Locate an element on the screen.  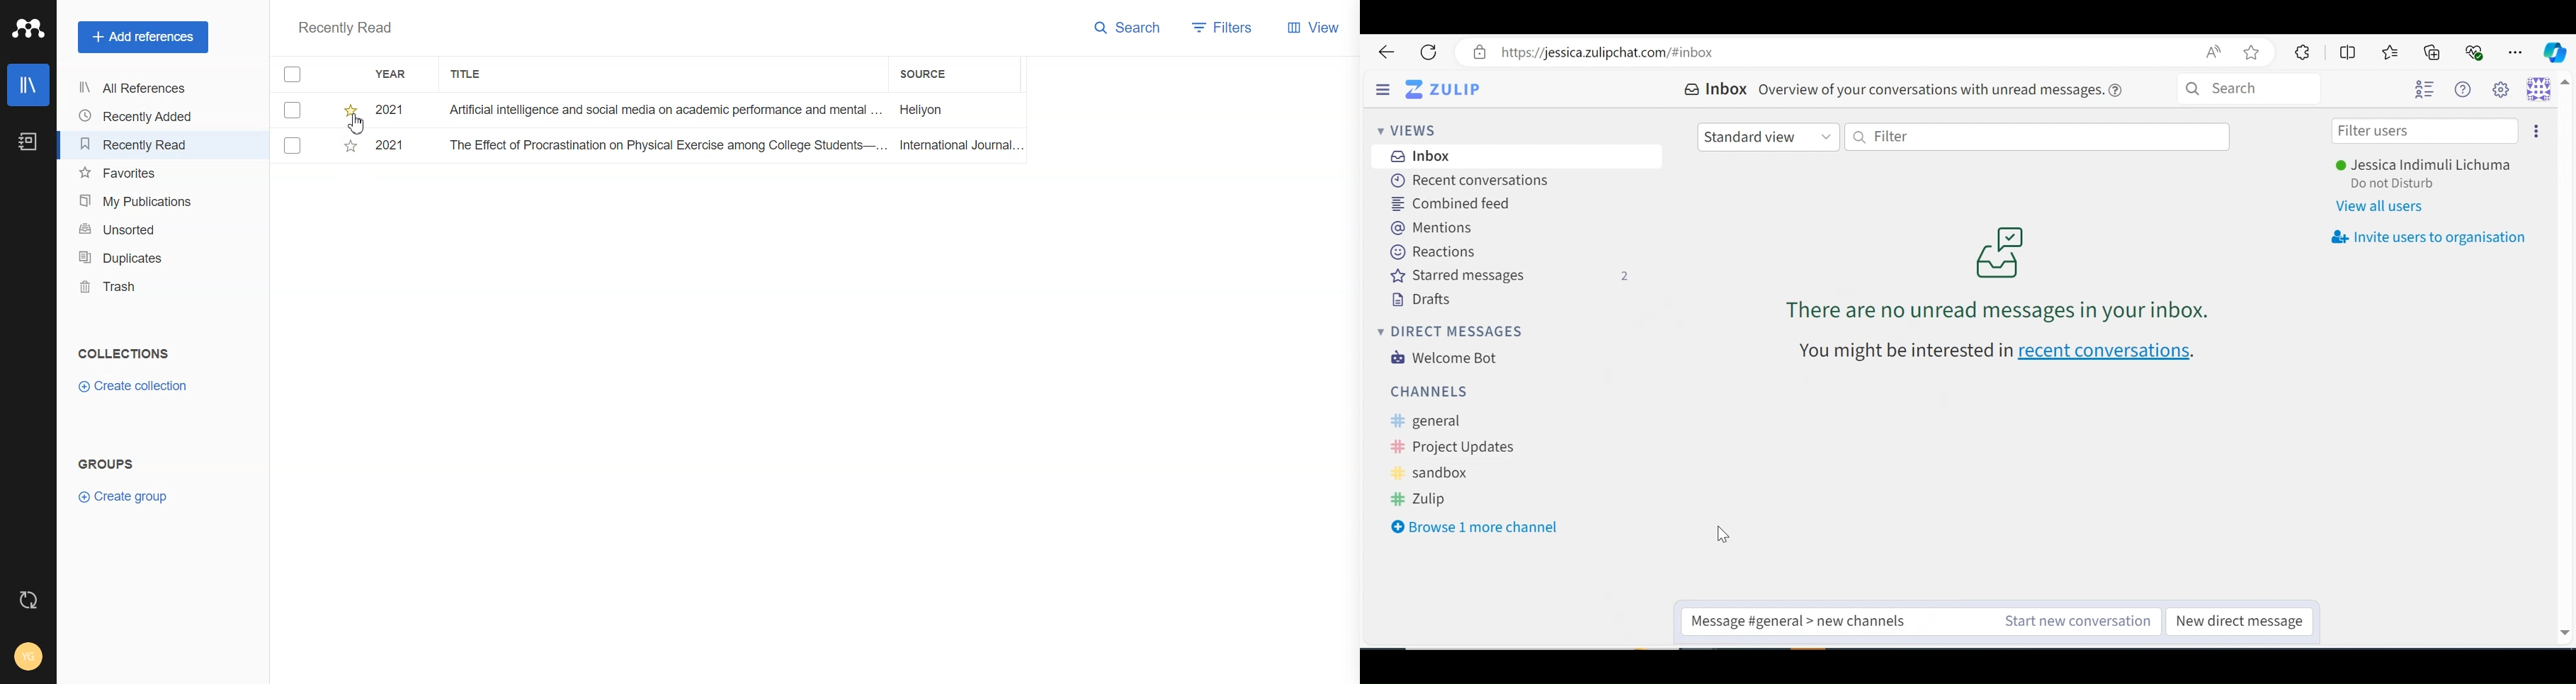
My publication is located at coordinates (141, 200).